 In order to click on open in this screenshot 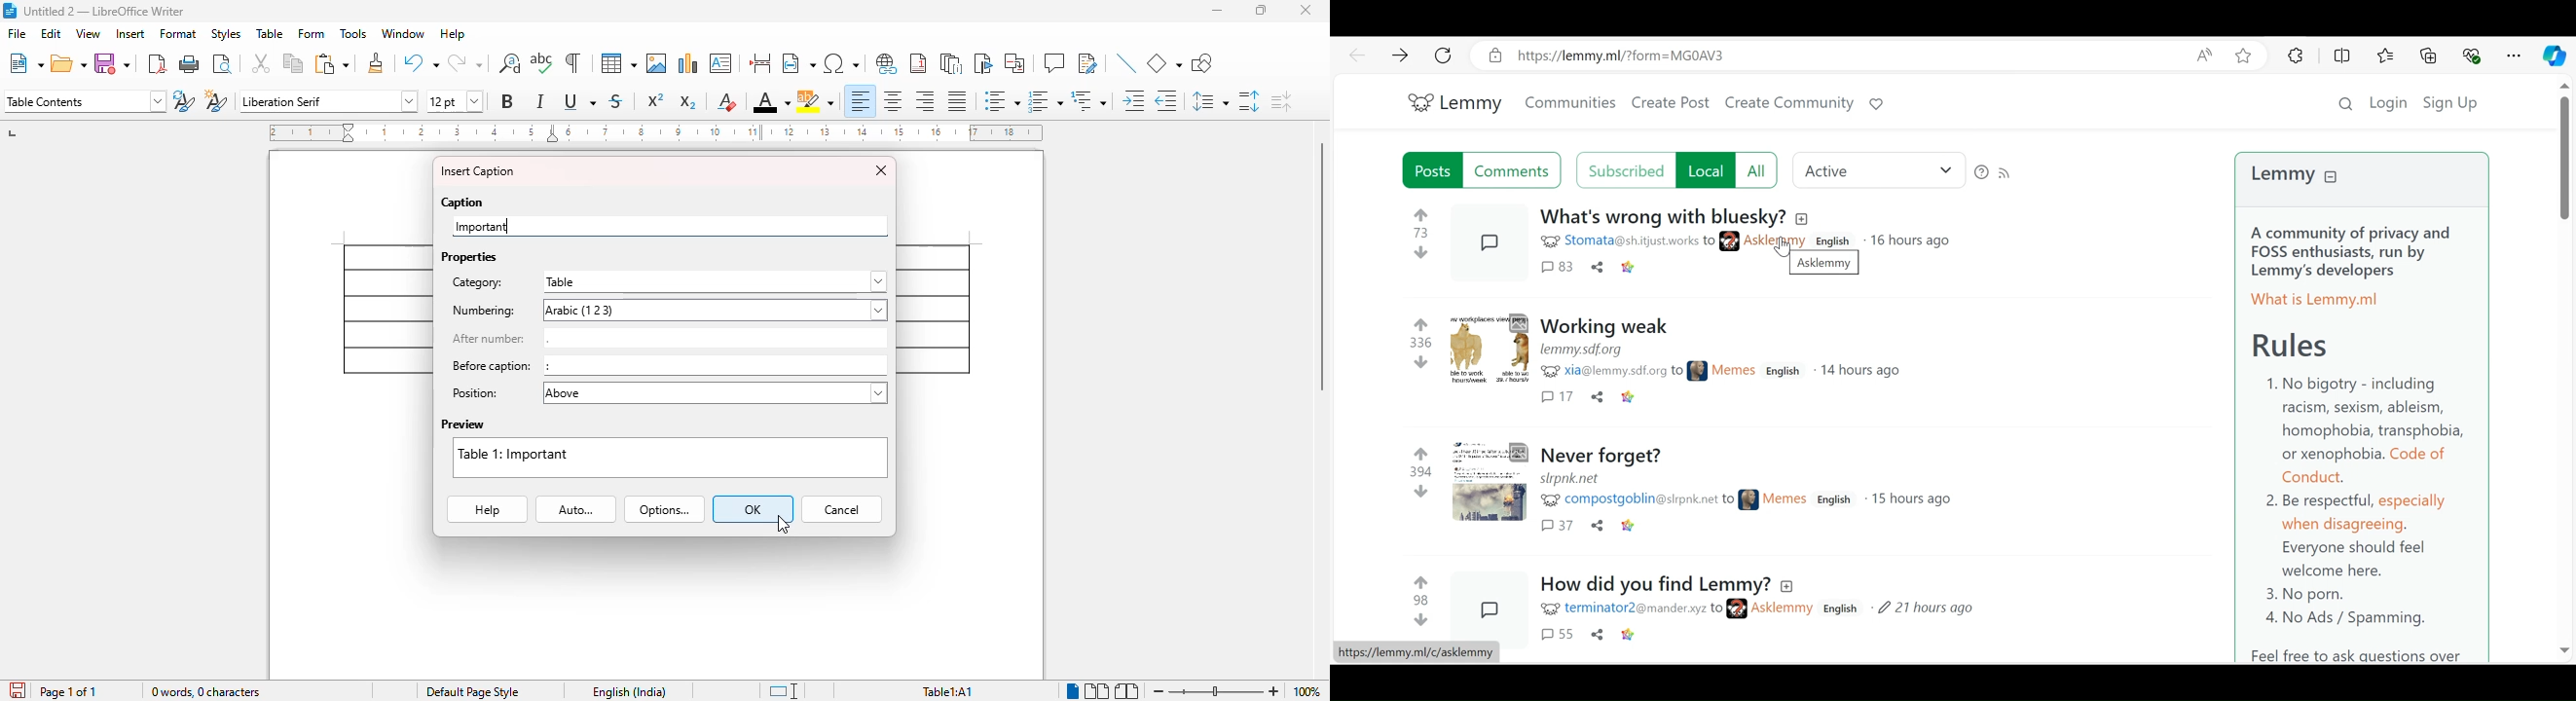, I will do `click(68, 63)`.